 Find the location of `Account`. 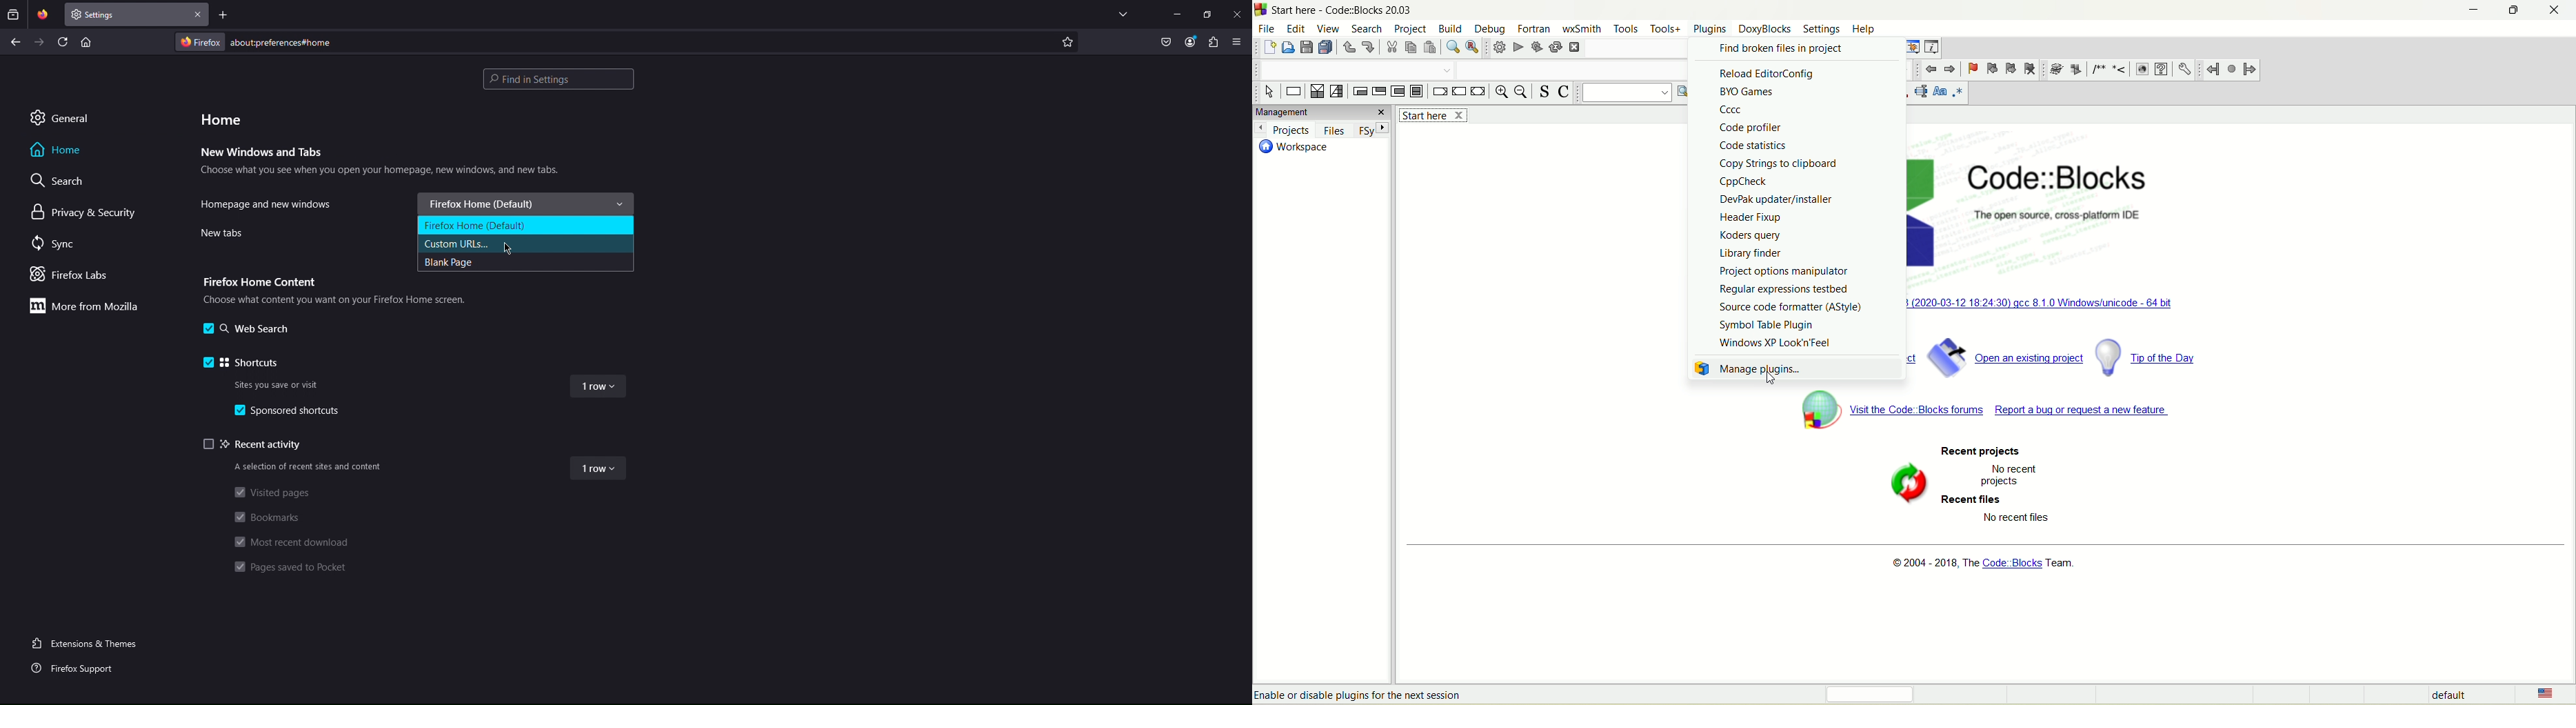

Account is located at coordinates (1191, 43).